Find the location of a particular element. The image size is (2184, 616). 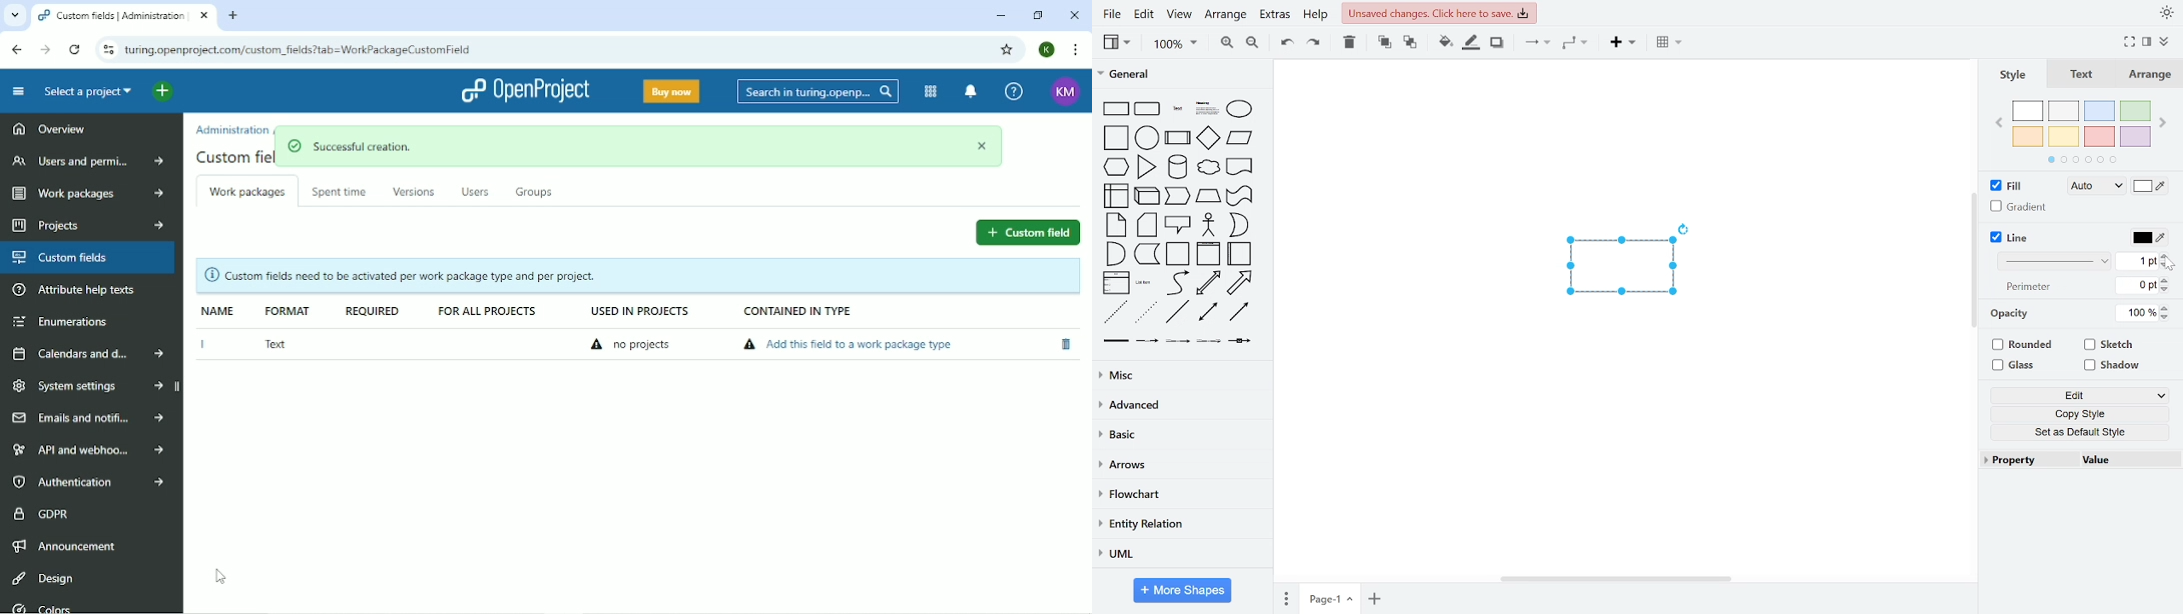

general shapes is located at coordinates (1147, 253).